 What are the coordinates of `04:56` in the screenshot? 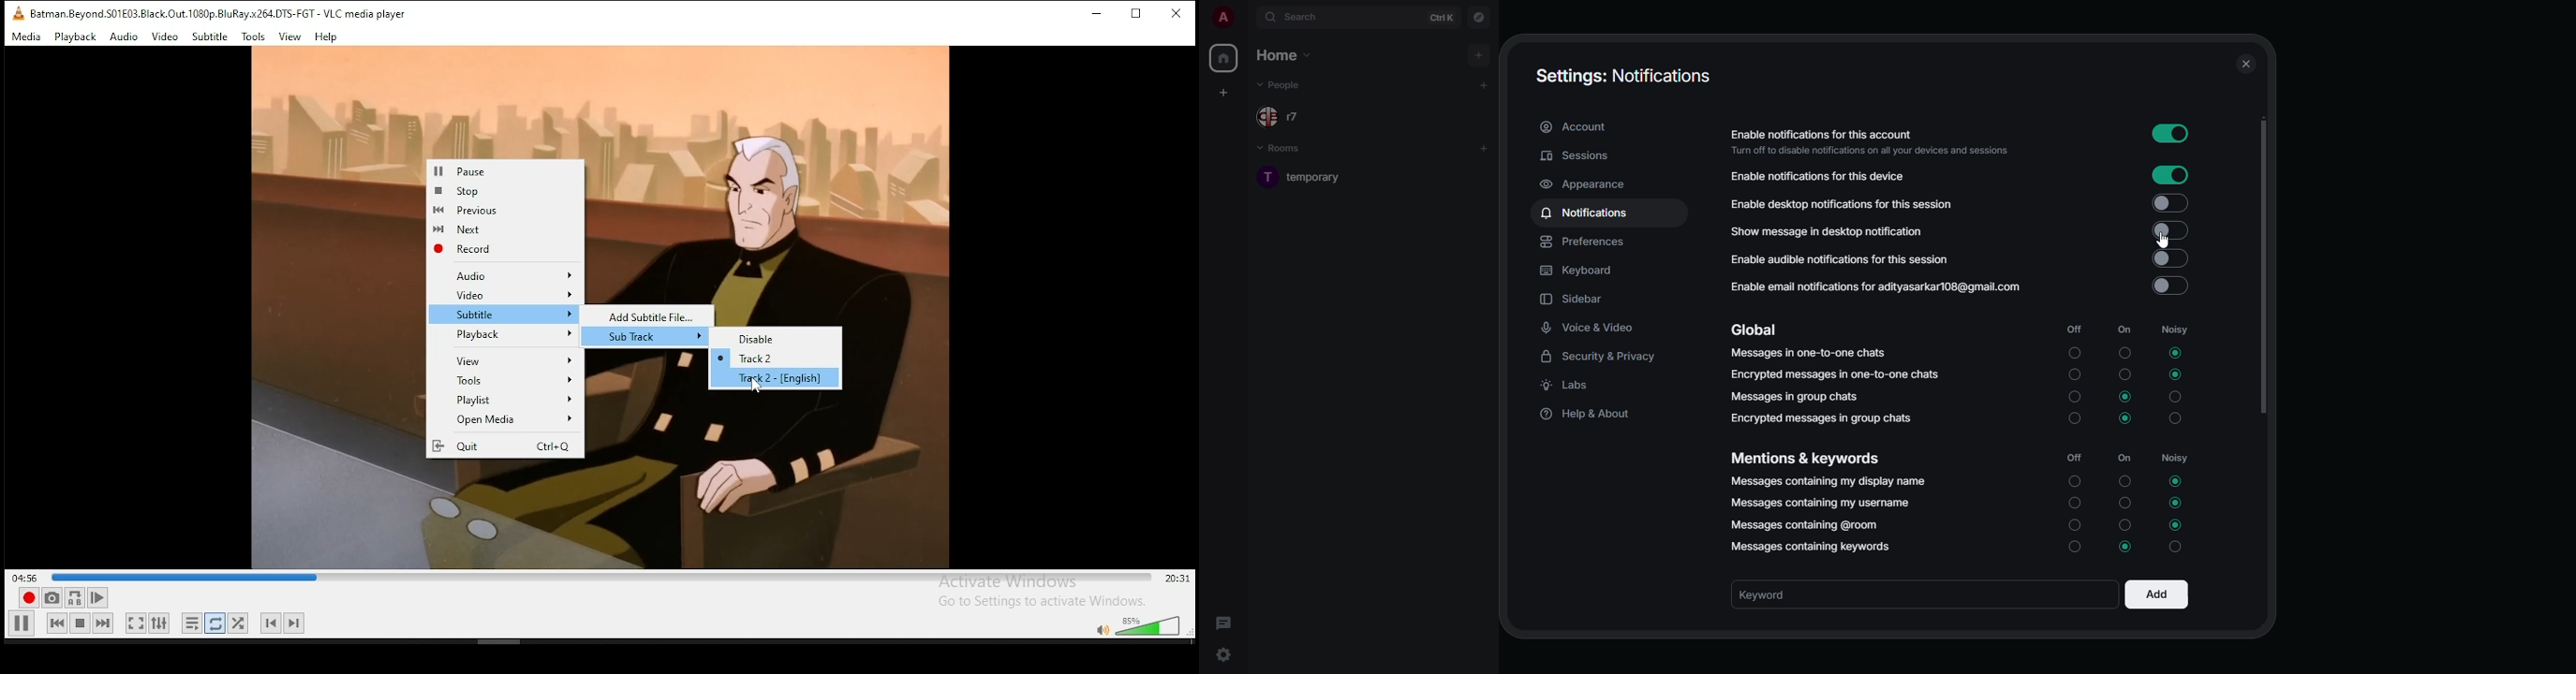 It's located at (22, 577).